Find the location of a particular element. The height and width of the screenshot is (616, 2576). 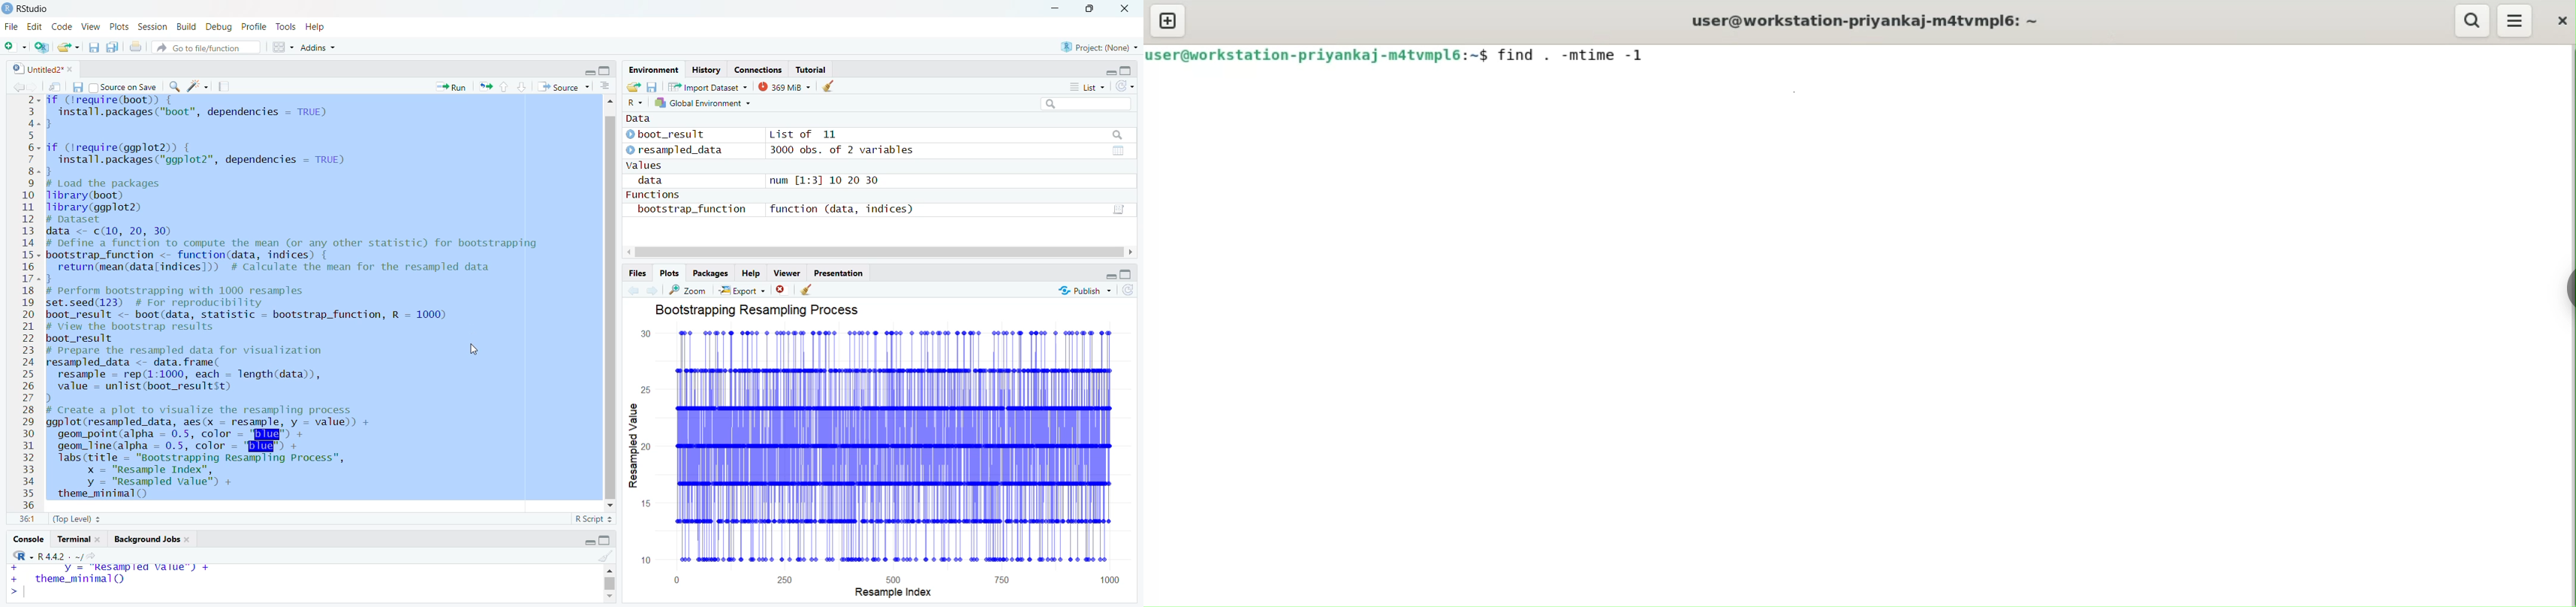

hide r script is located at coordinates (1107, 72).